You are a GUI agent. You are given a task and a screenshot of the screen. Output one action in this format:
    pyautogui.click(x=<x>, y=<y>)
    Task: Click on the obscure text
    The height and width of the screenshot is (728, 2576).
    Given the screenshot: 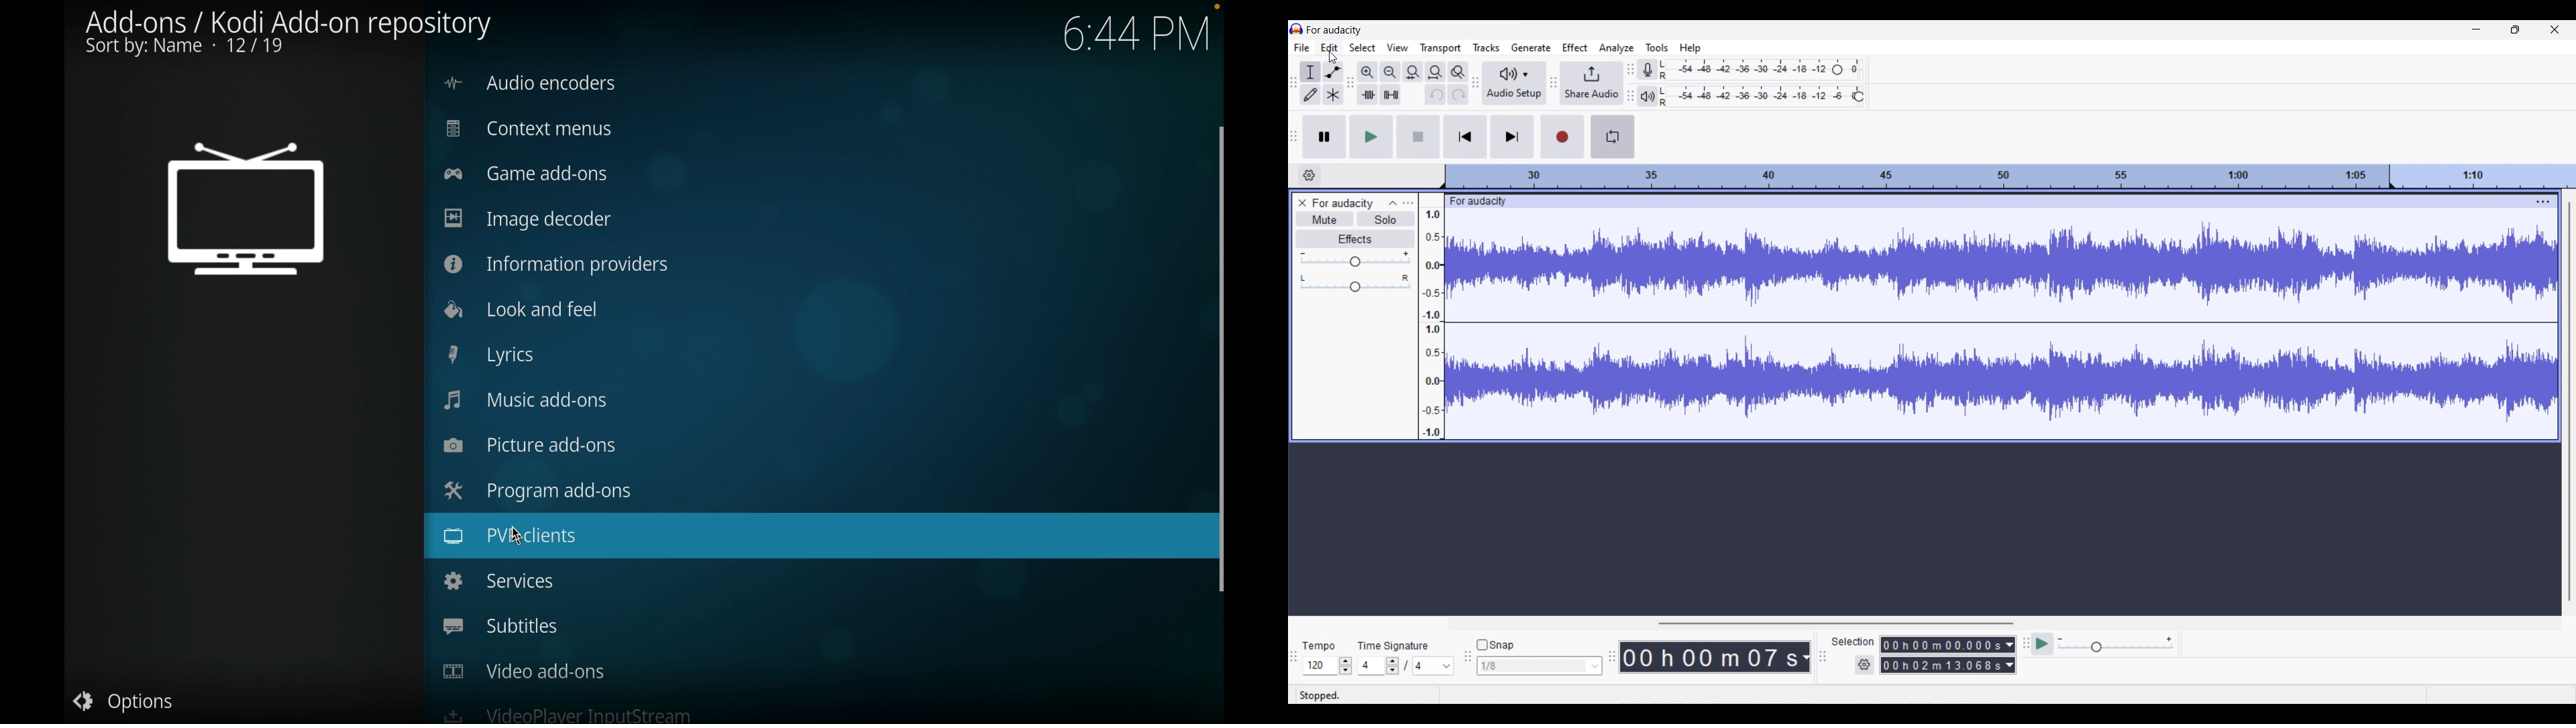 What is the action you would take?
    pyautogui.click(x=567, y=715)
    